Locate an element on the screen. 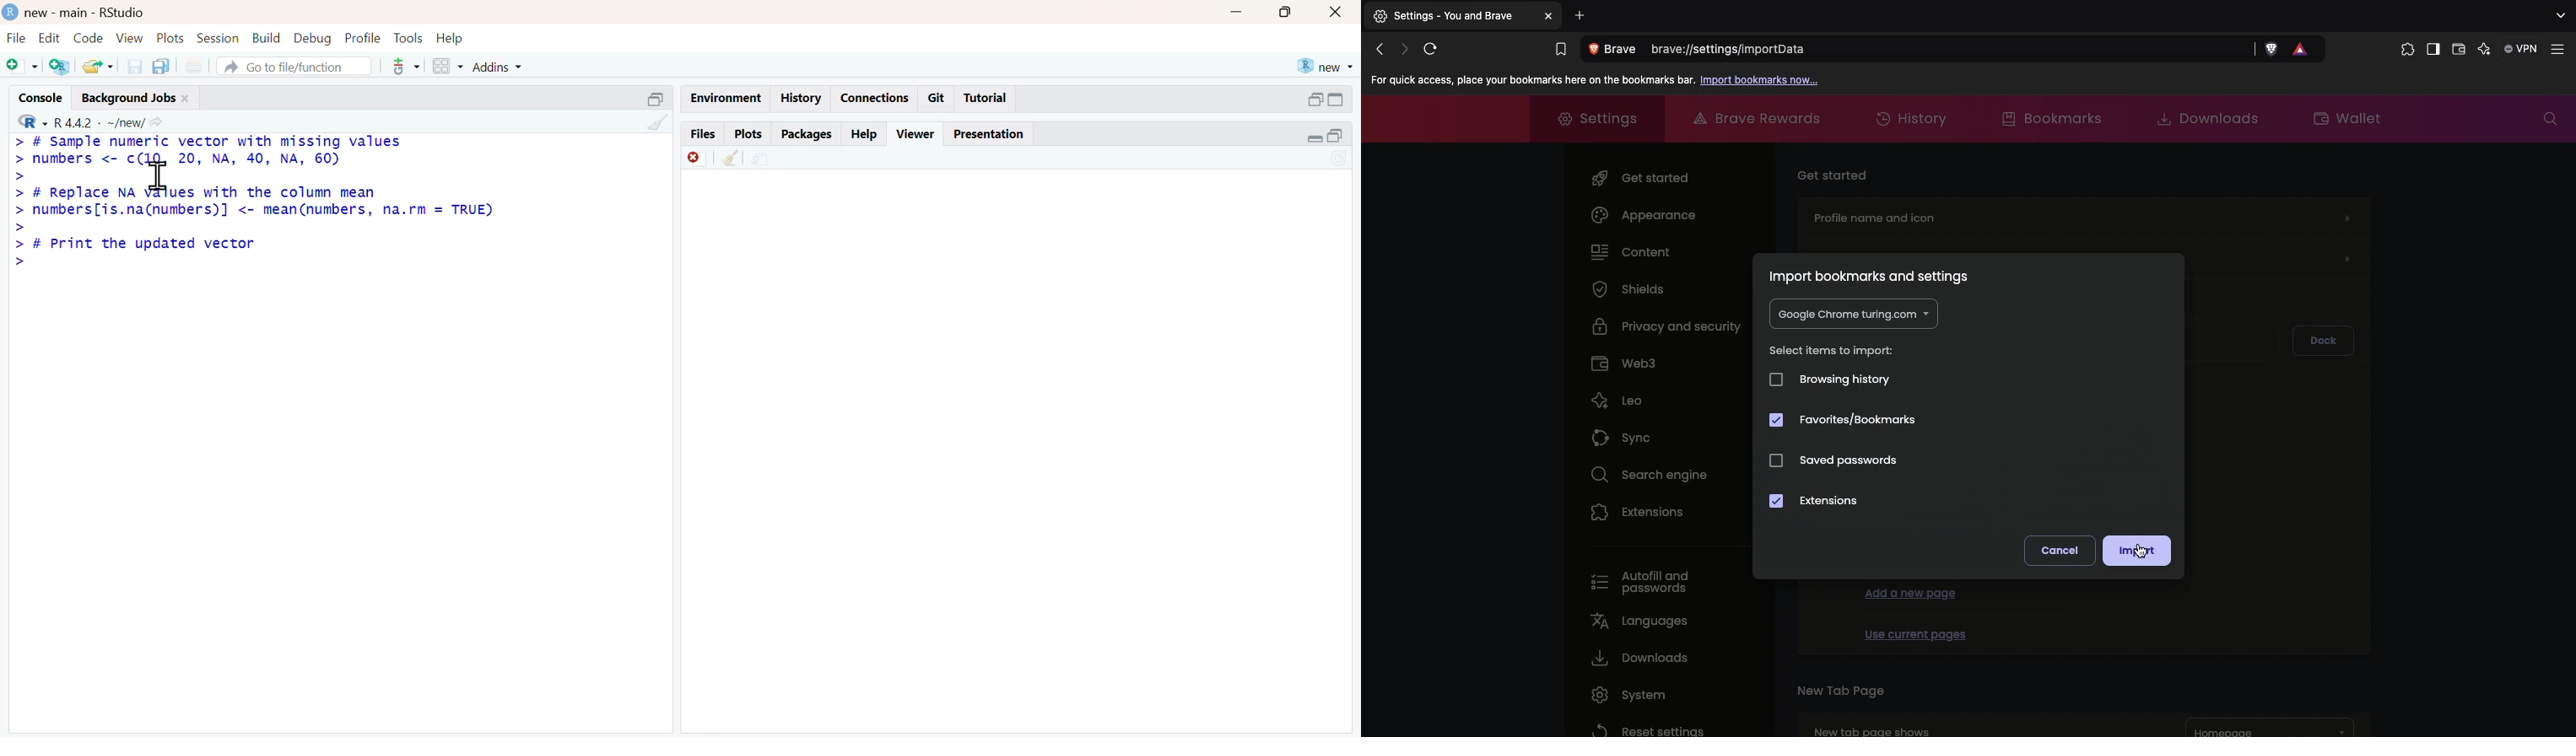 The image size is (2576, 756). minimise is located at coordinates (1238, 11).